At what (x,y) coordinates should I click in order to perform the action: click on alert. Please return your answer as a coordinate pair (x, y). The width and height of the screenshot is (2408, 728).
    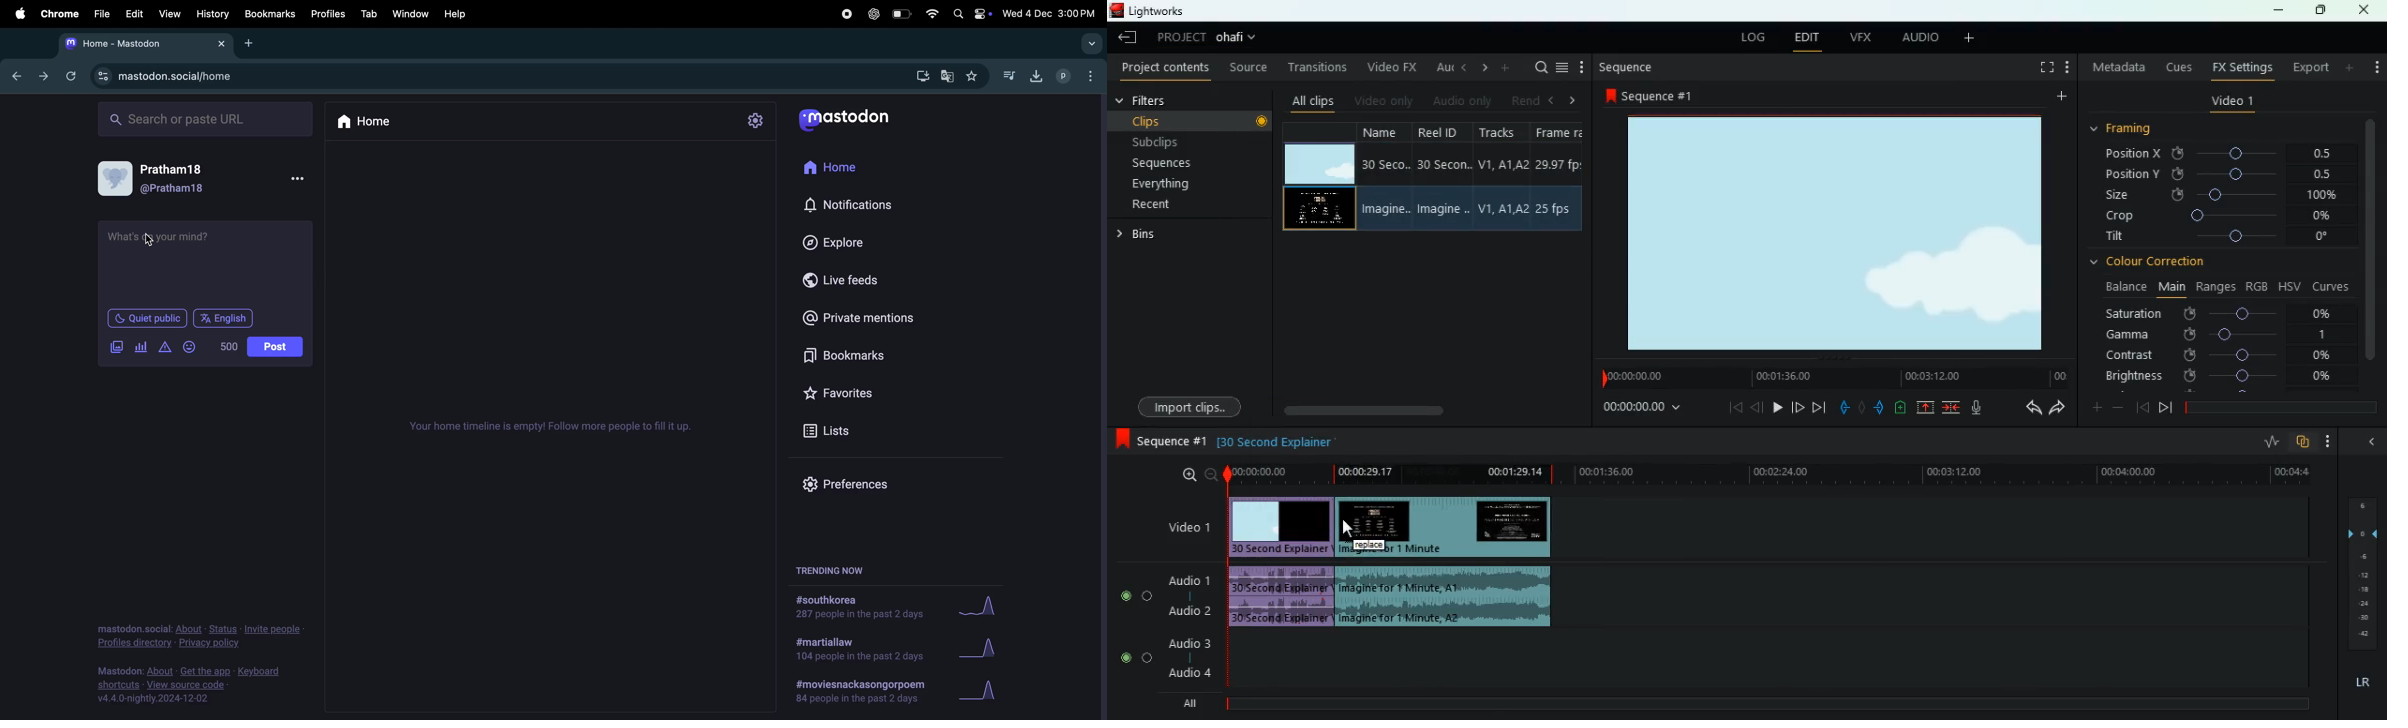
    Looking at the image, I should click on (164, 347).